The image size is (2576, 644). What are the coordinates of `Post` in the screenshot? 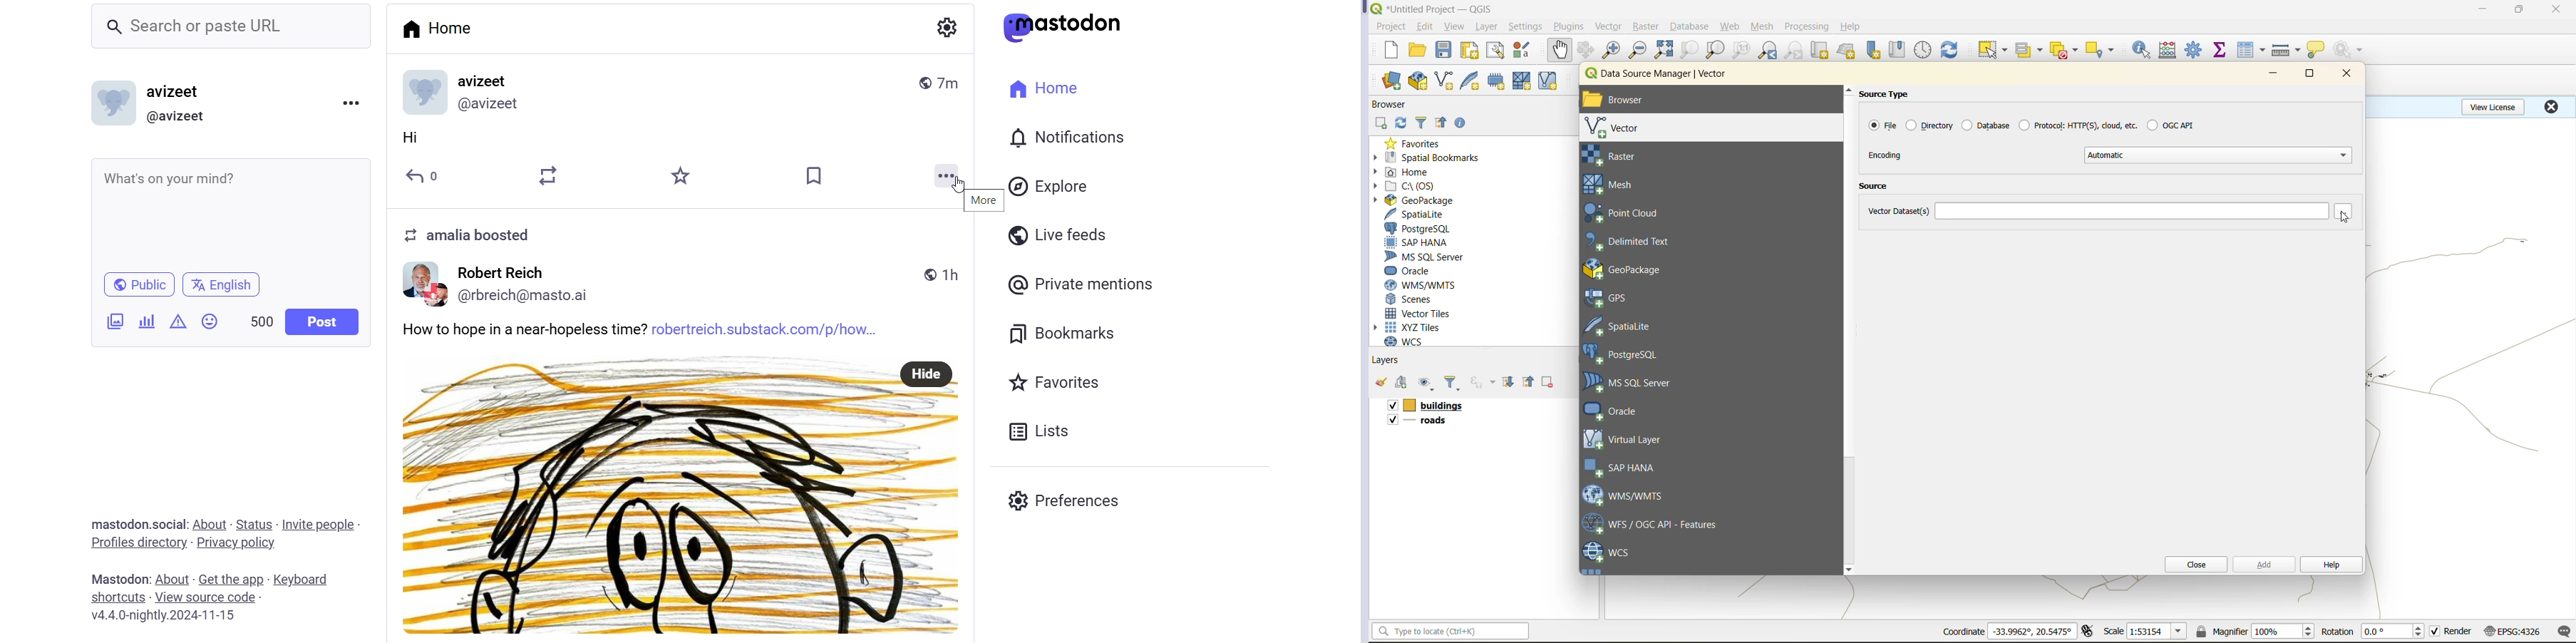 It's located at (324, 321).